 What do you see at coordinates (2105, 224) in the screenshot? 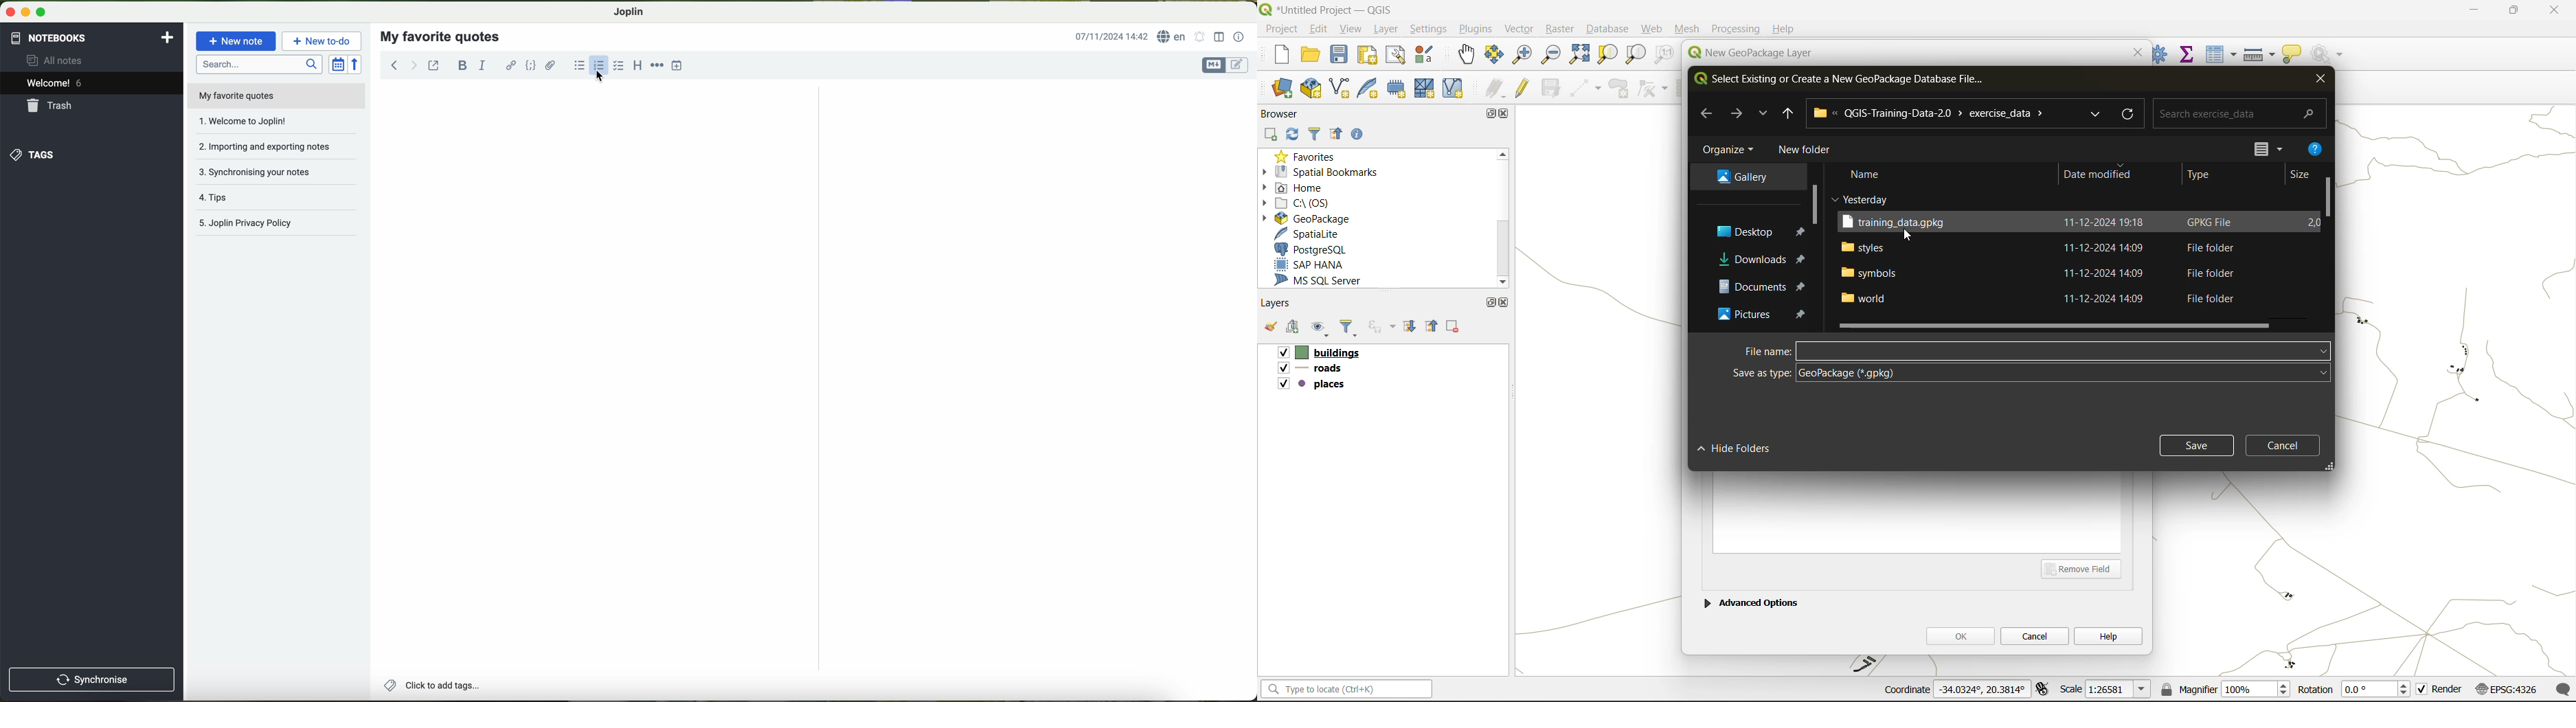
I see `11-12-2024 19:18` at bounding box center [2105, 224].